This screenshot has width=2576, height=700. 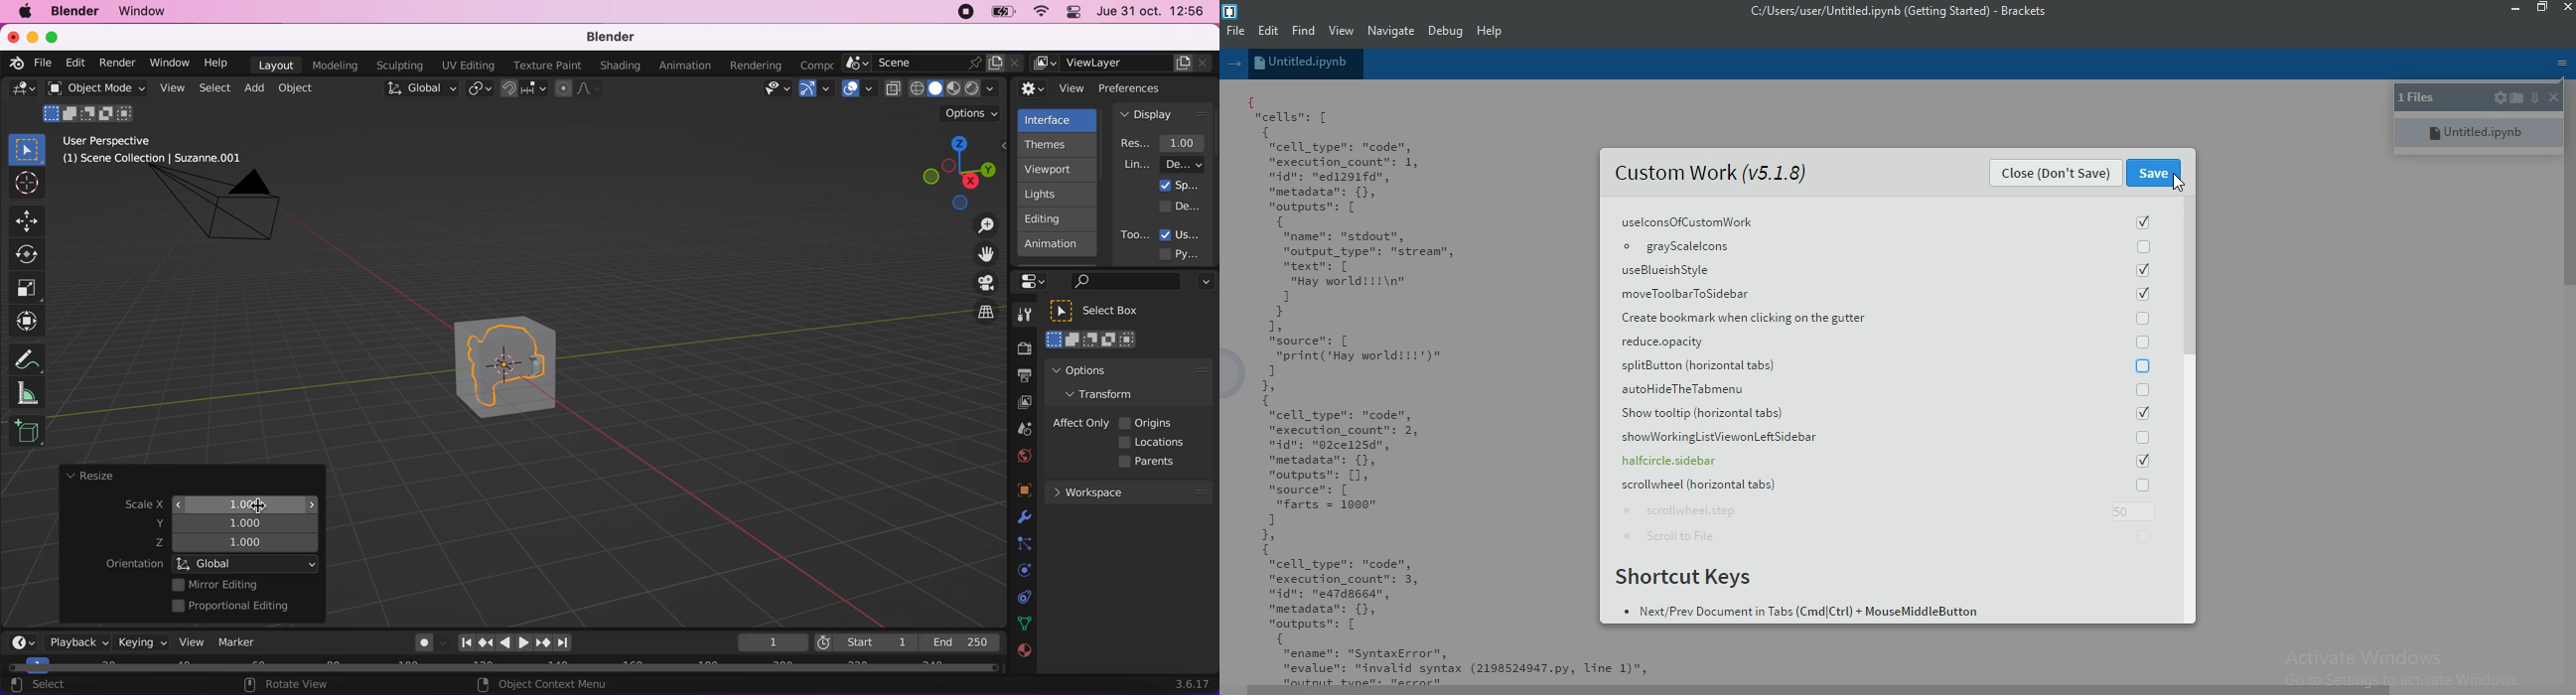 What do you see at coordinates (1091, 339) in the screenshot?
I see `select box mode` at bounding box center [1091, 339].